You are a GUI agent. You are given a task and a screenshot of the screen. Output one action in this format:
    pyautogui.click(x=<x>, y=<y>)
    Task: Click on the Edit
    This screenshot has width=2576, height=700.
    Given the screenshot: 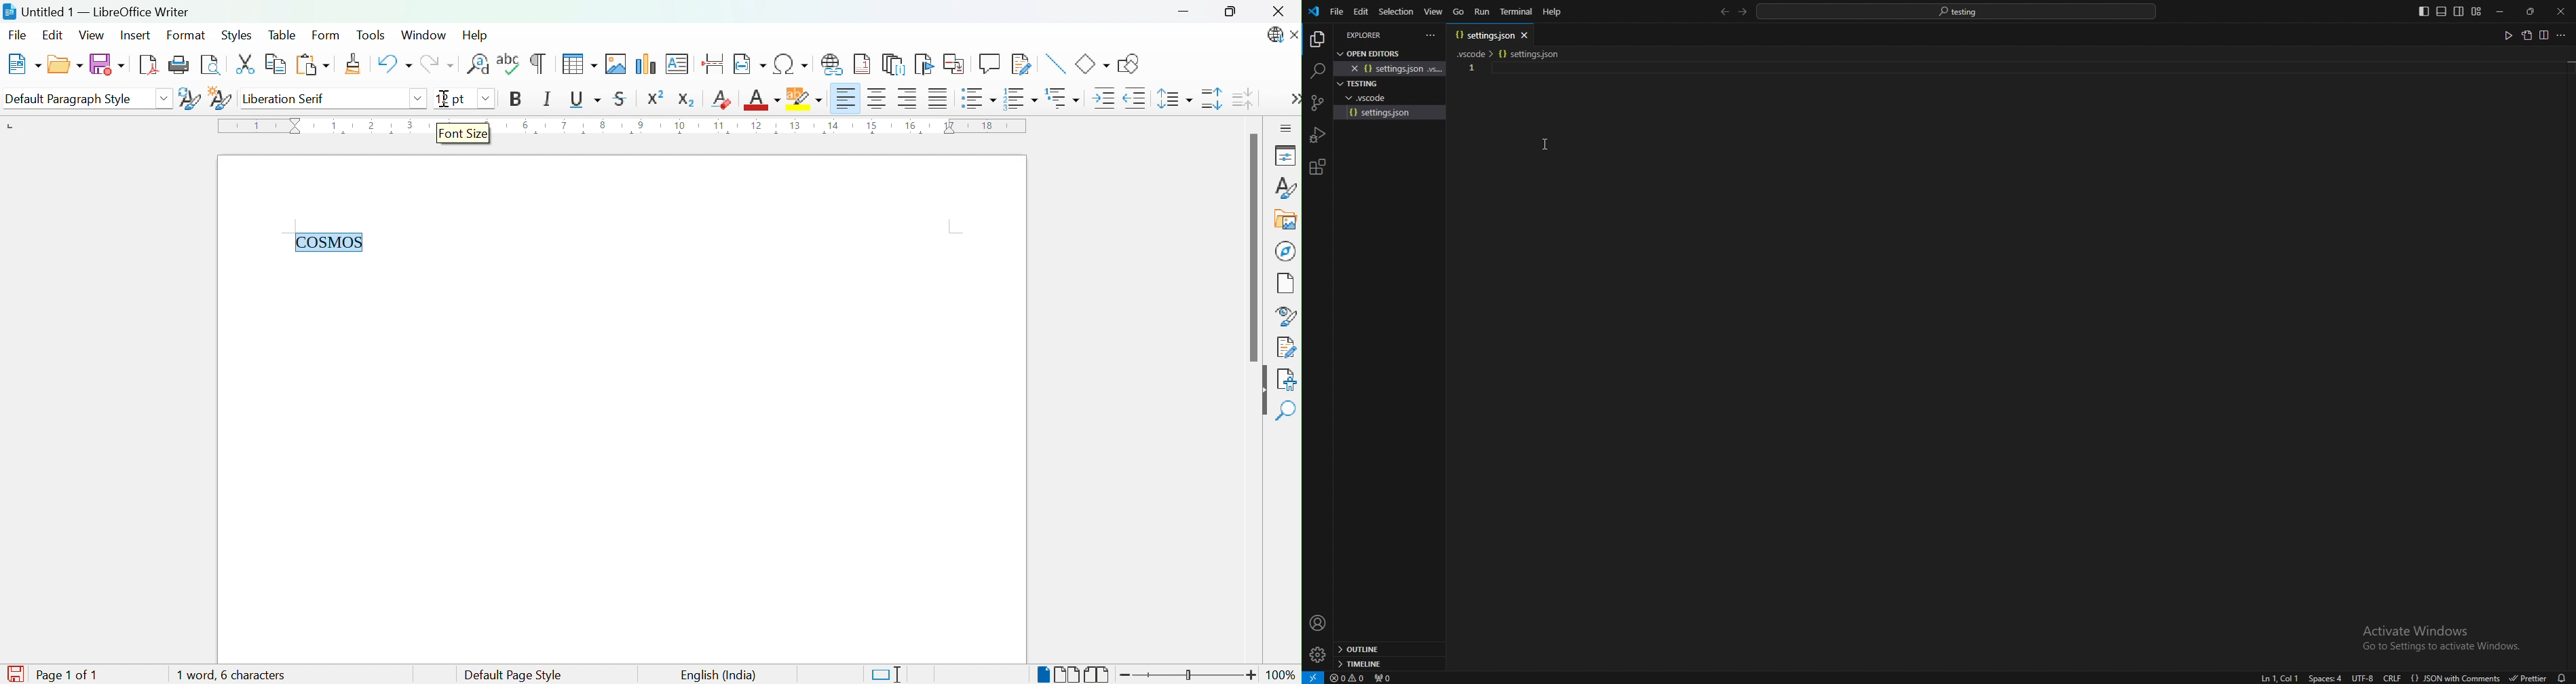 What is the action you would take?
    pyautogui.click(x=53, y=35)
    